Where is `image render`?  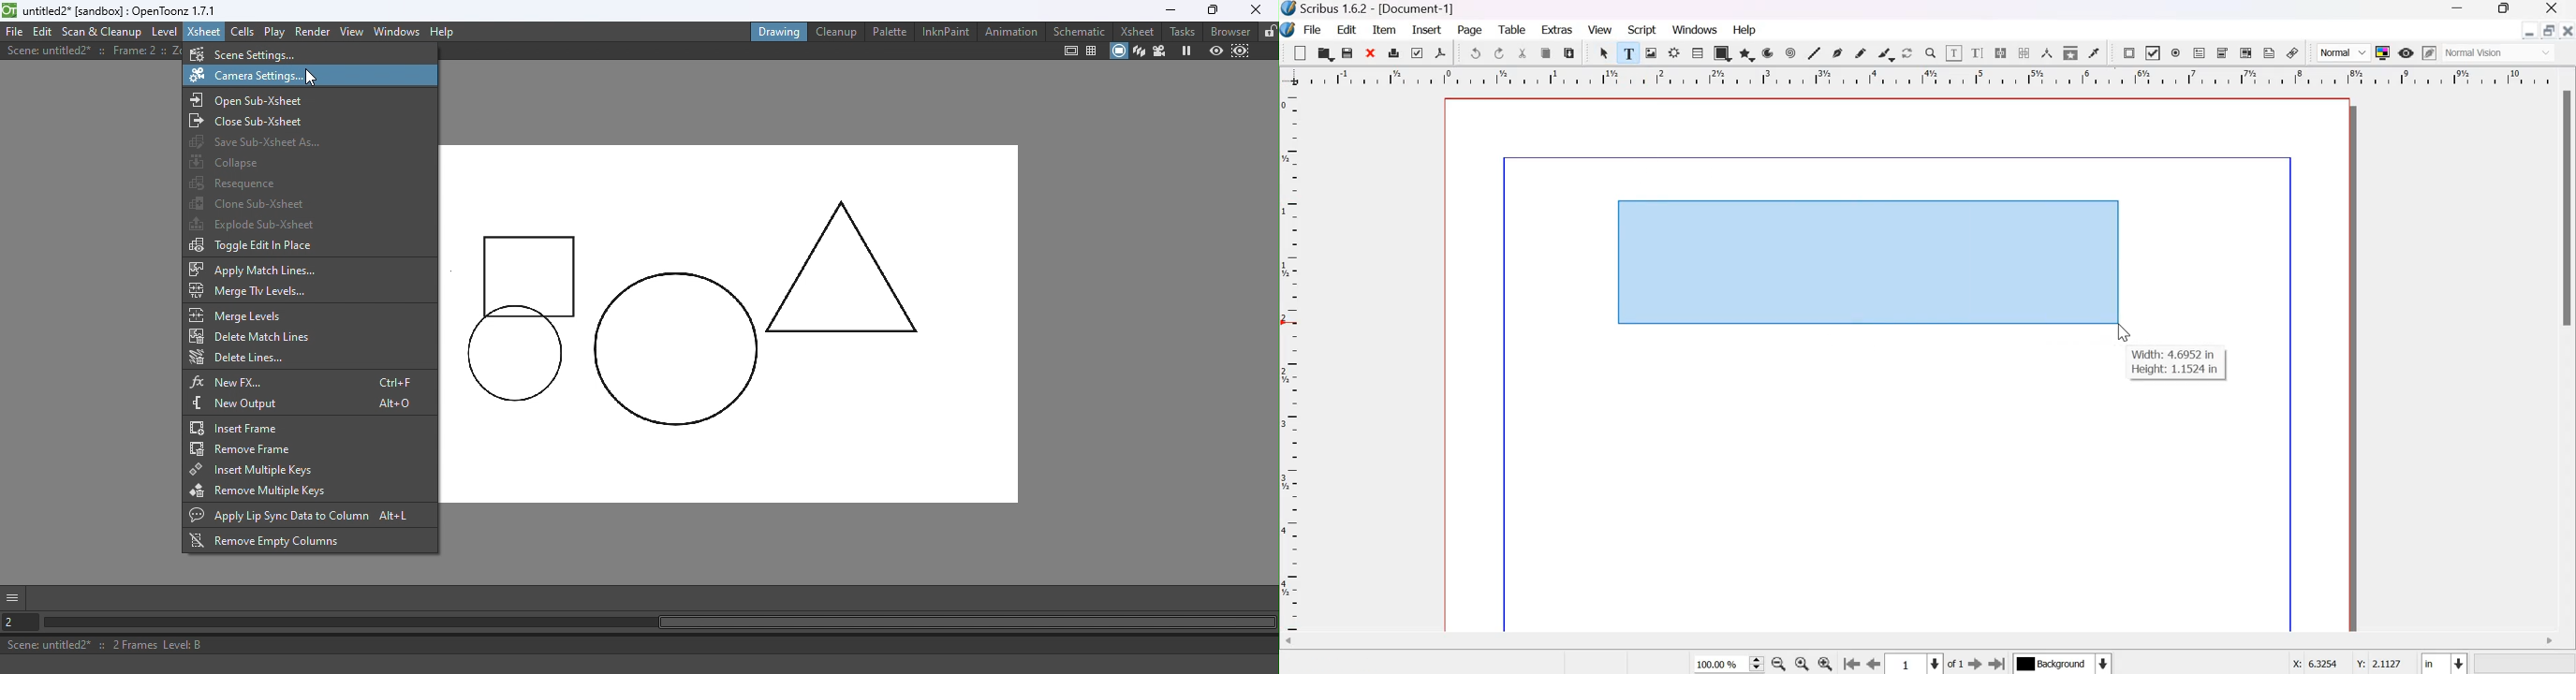
image render is located at coordinates (1652, 53).